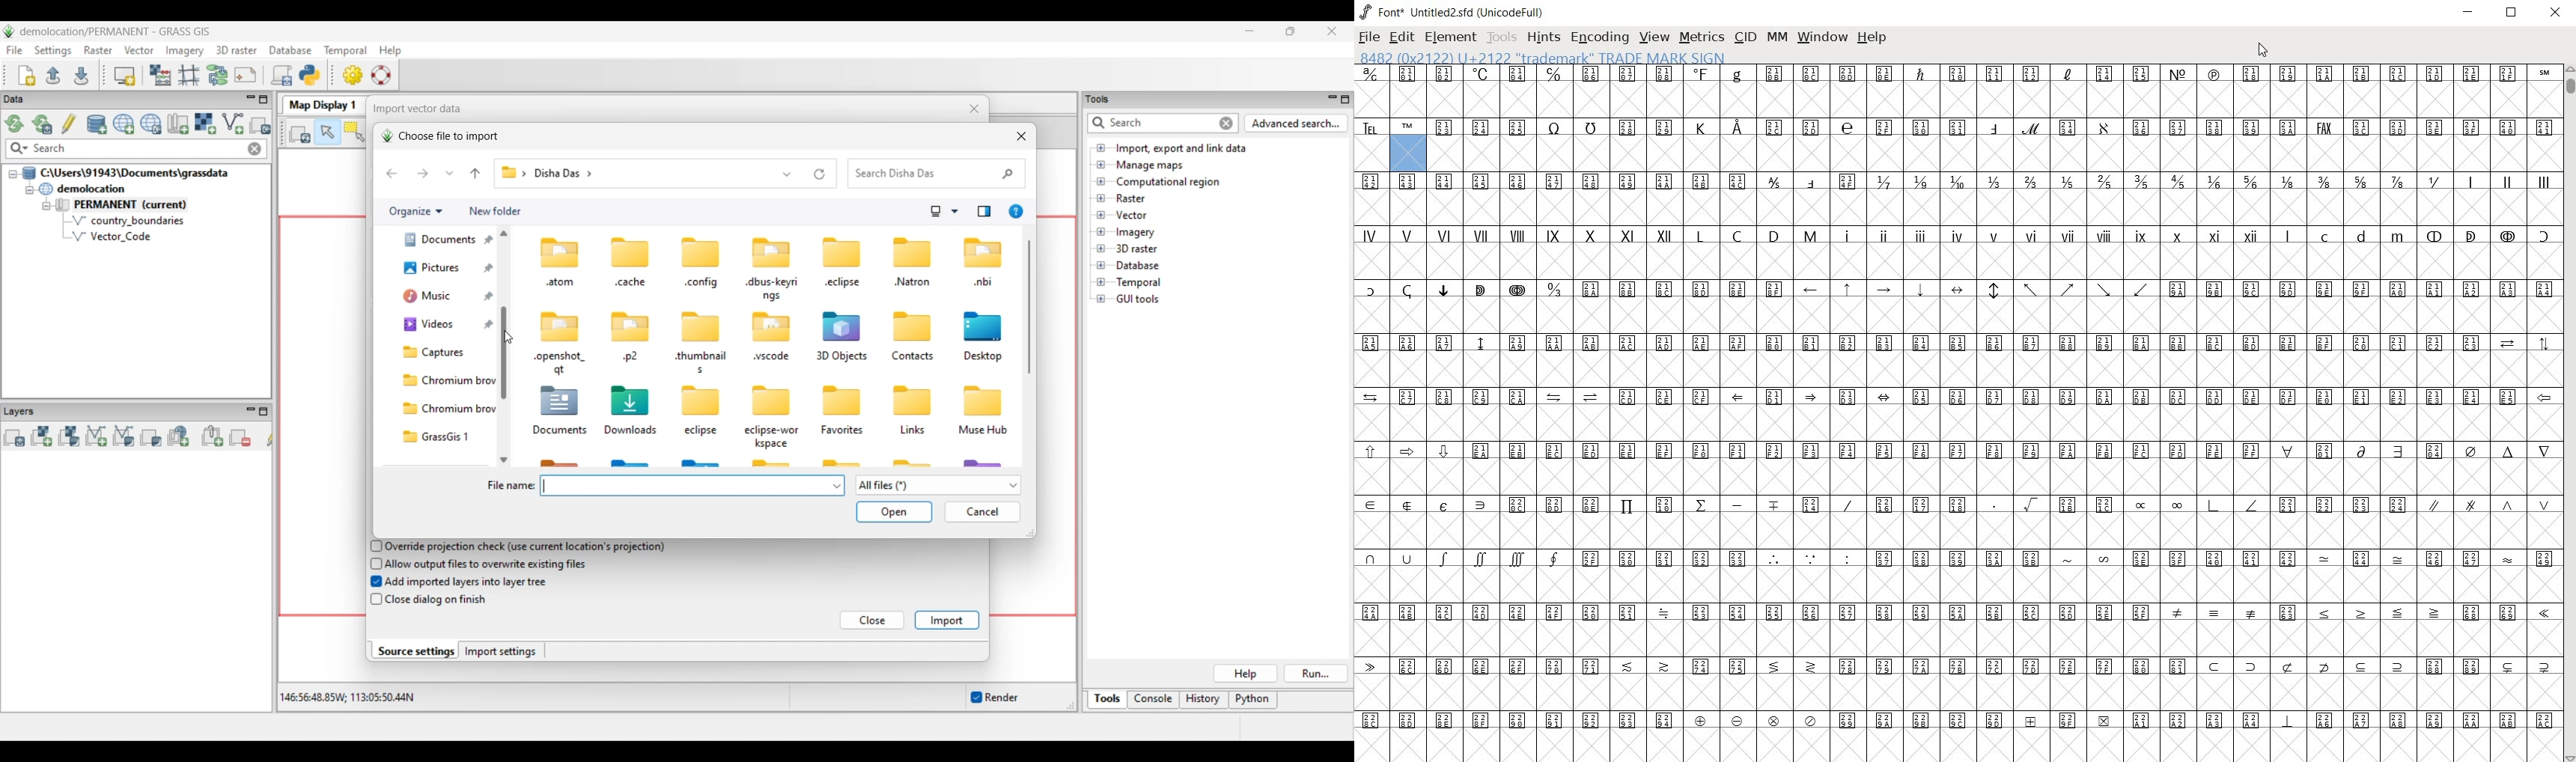 The height and width of the screenshot is (784, 2576). I want to click on symbols, so click(1958, 118).